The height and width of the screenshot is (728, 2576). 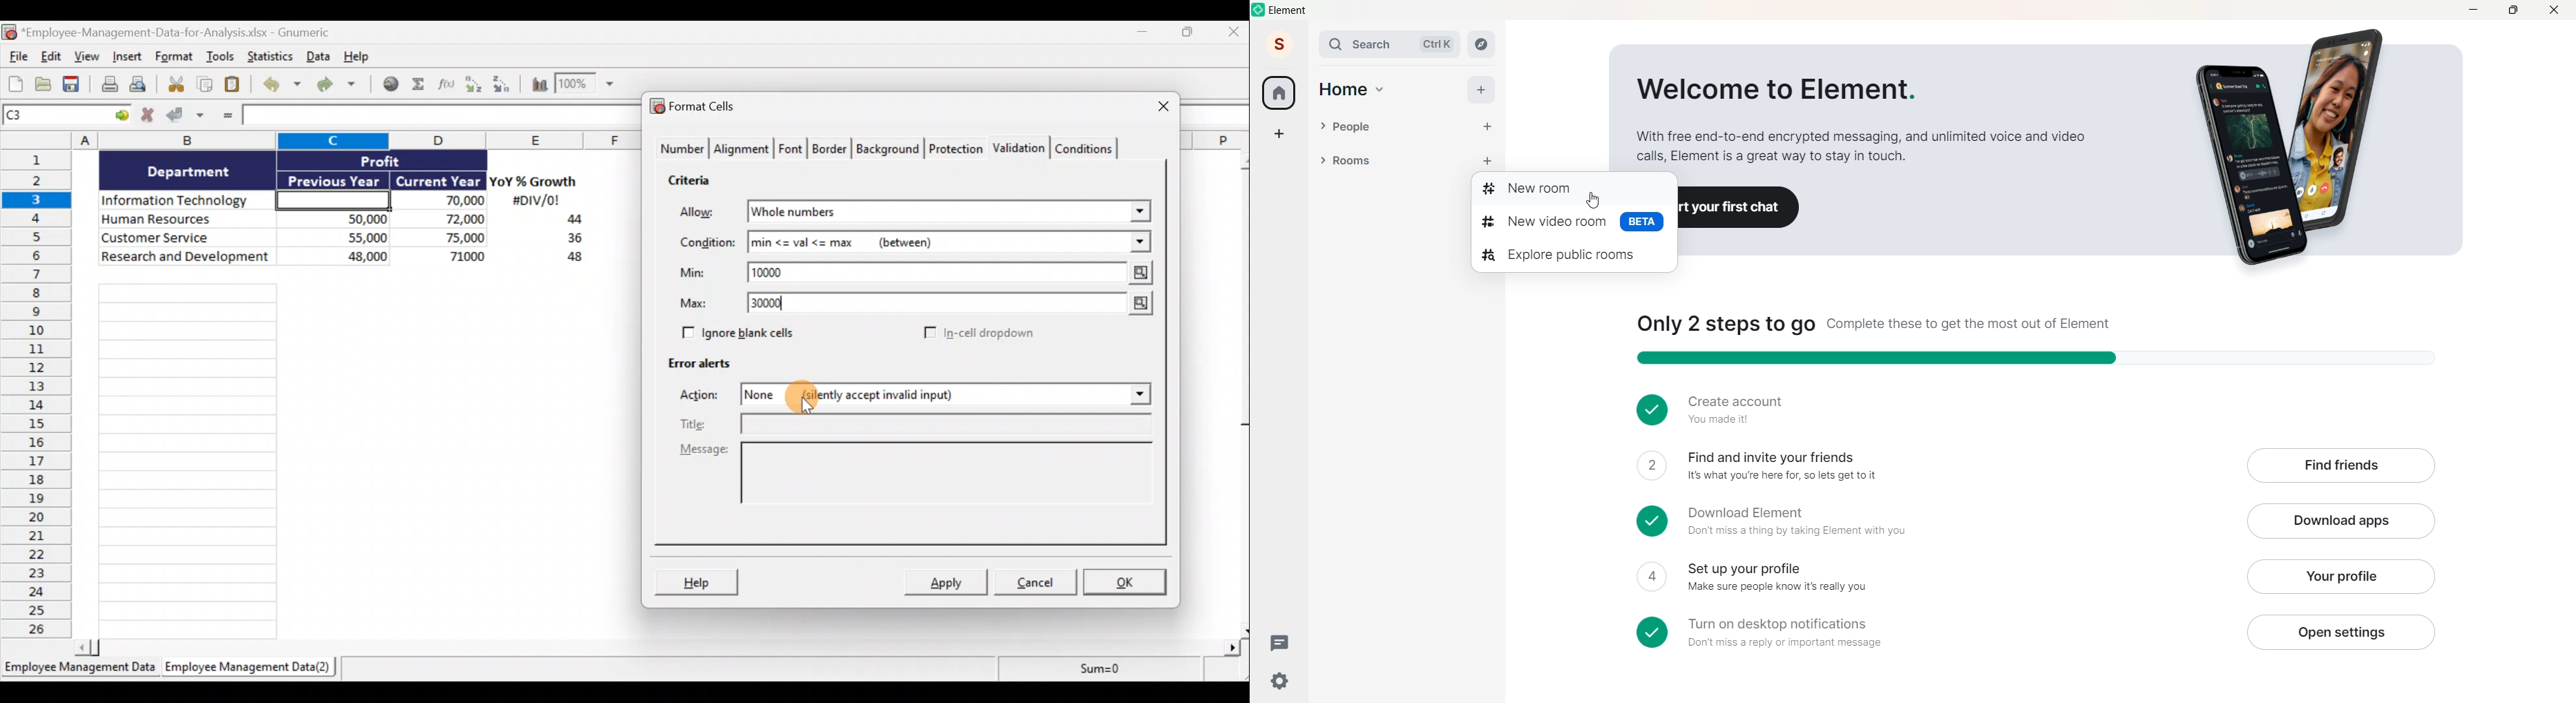 What do you see at coordinates (1437, 44) in the screenshot?
I see `Ctrl K` at bounding box center [1437, 44].